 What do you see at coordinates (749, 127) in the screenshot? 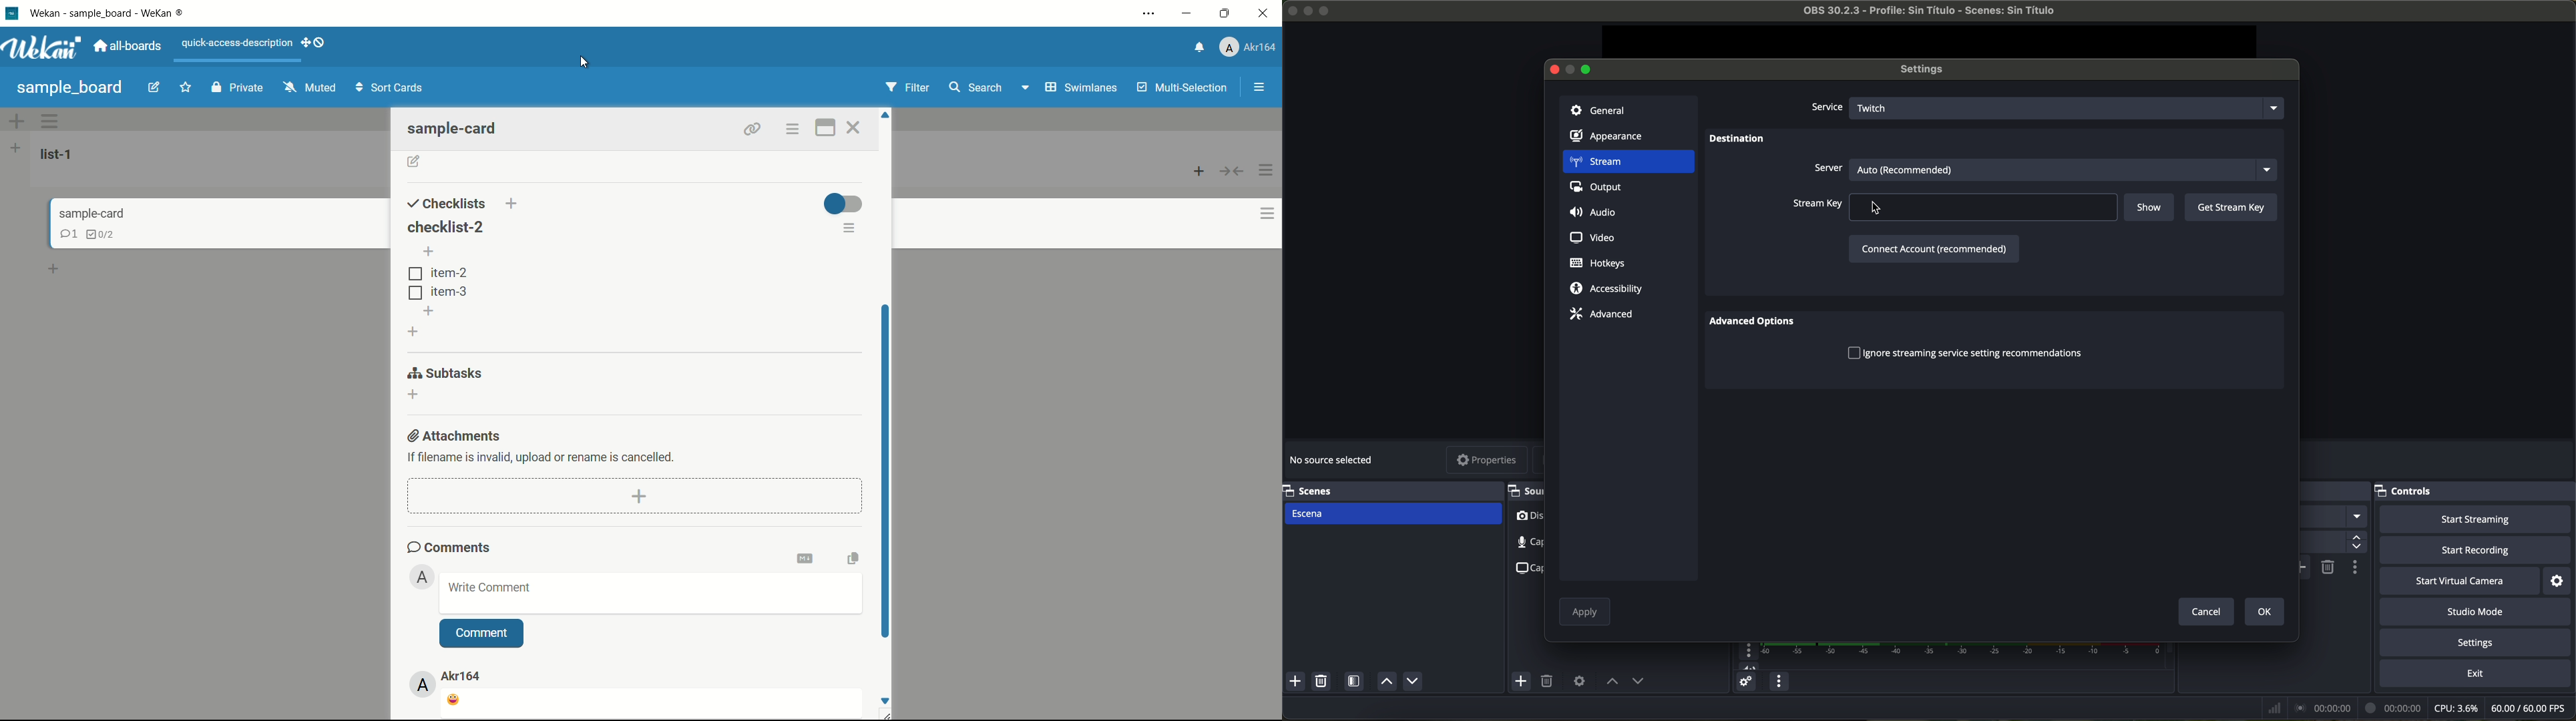
I see `link` at bounding box center [749, 127].